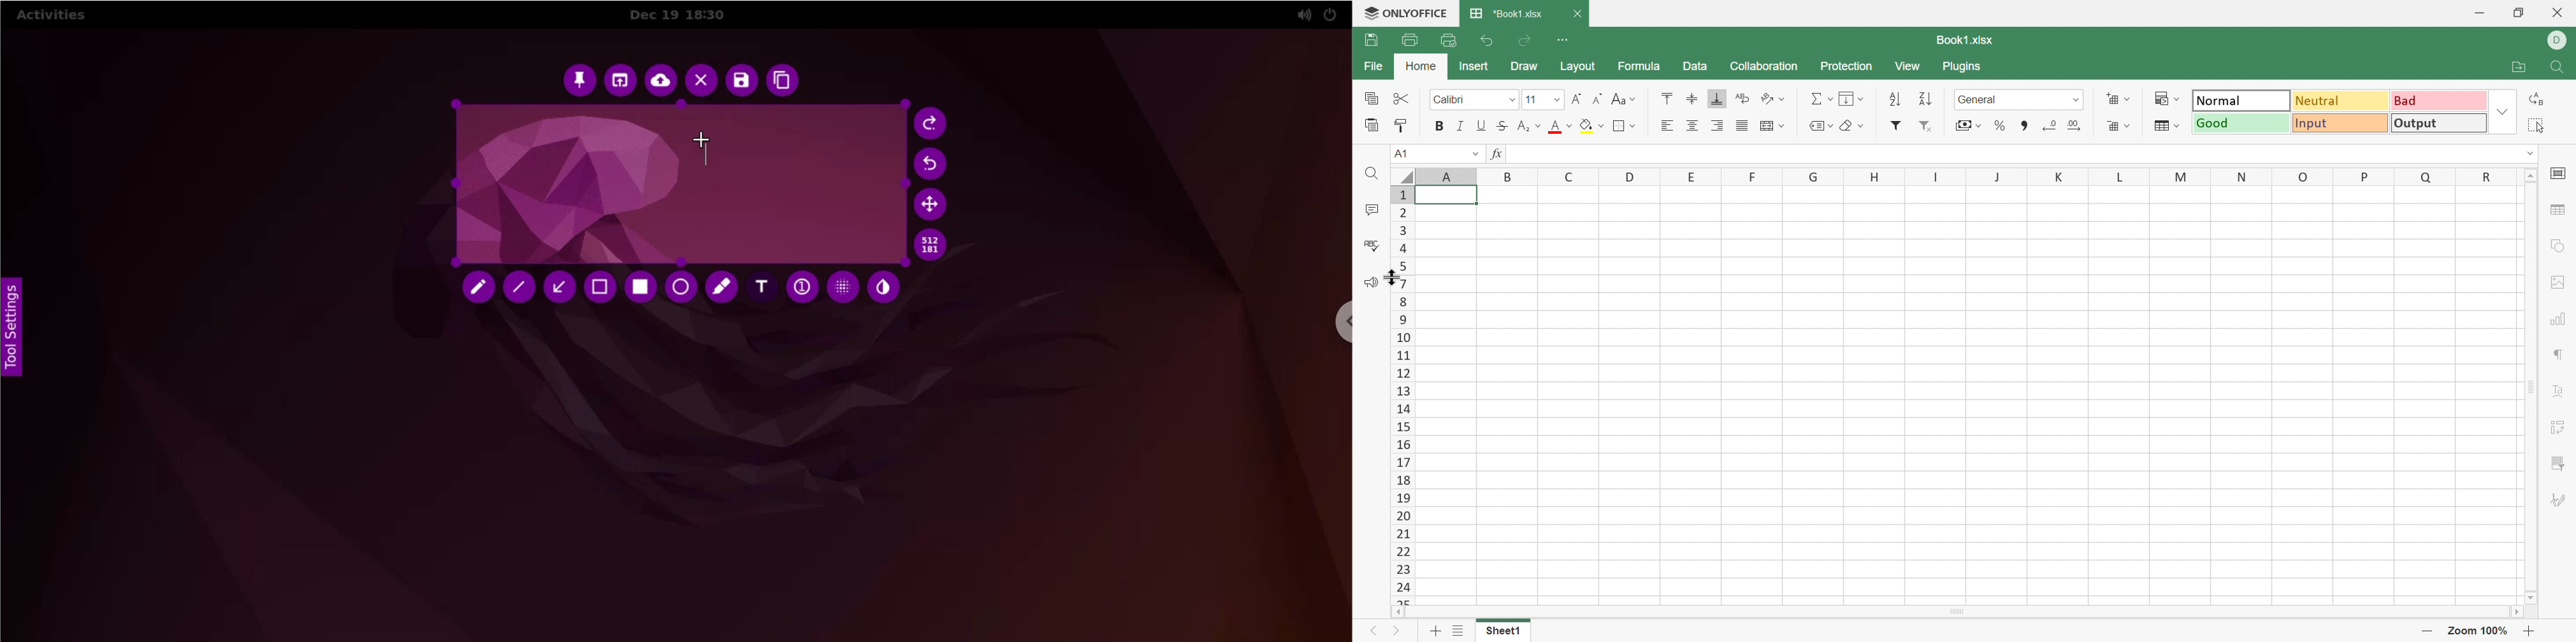  I want to click on Italic, so click(1461, 125).